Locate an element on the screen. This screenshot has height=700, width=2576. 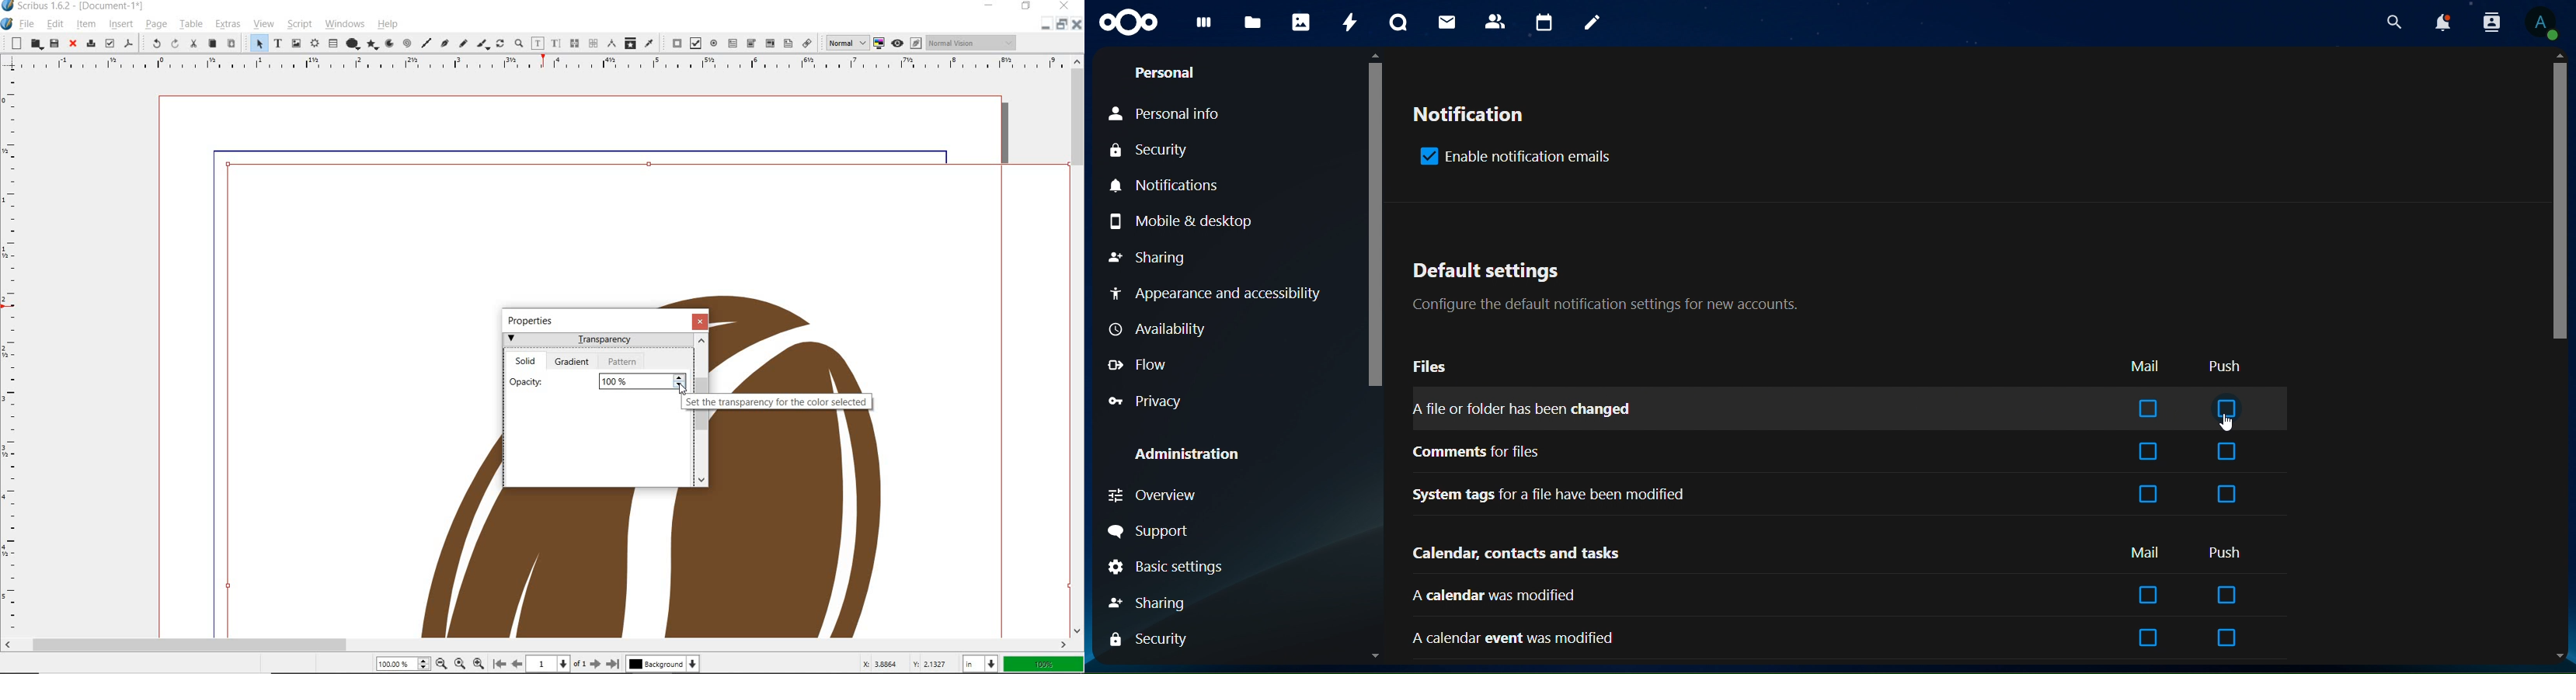
set the transparency for the color selected is located at coordinates (779, 403).